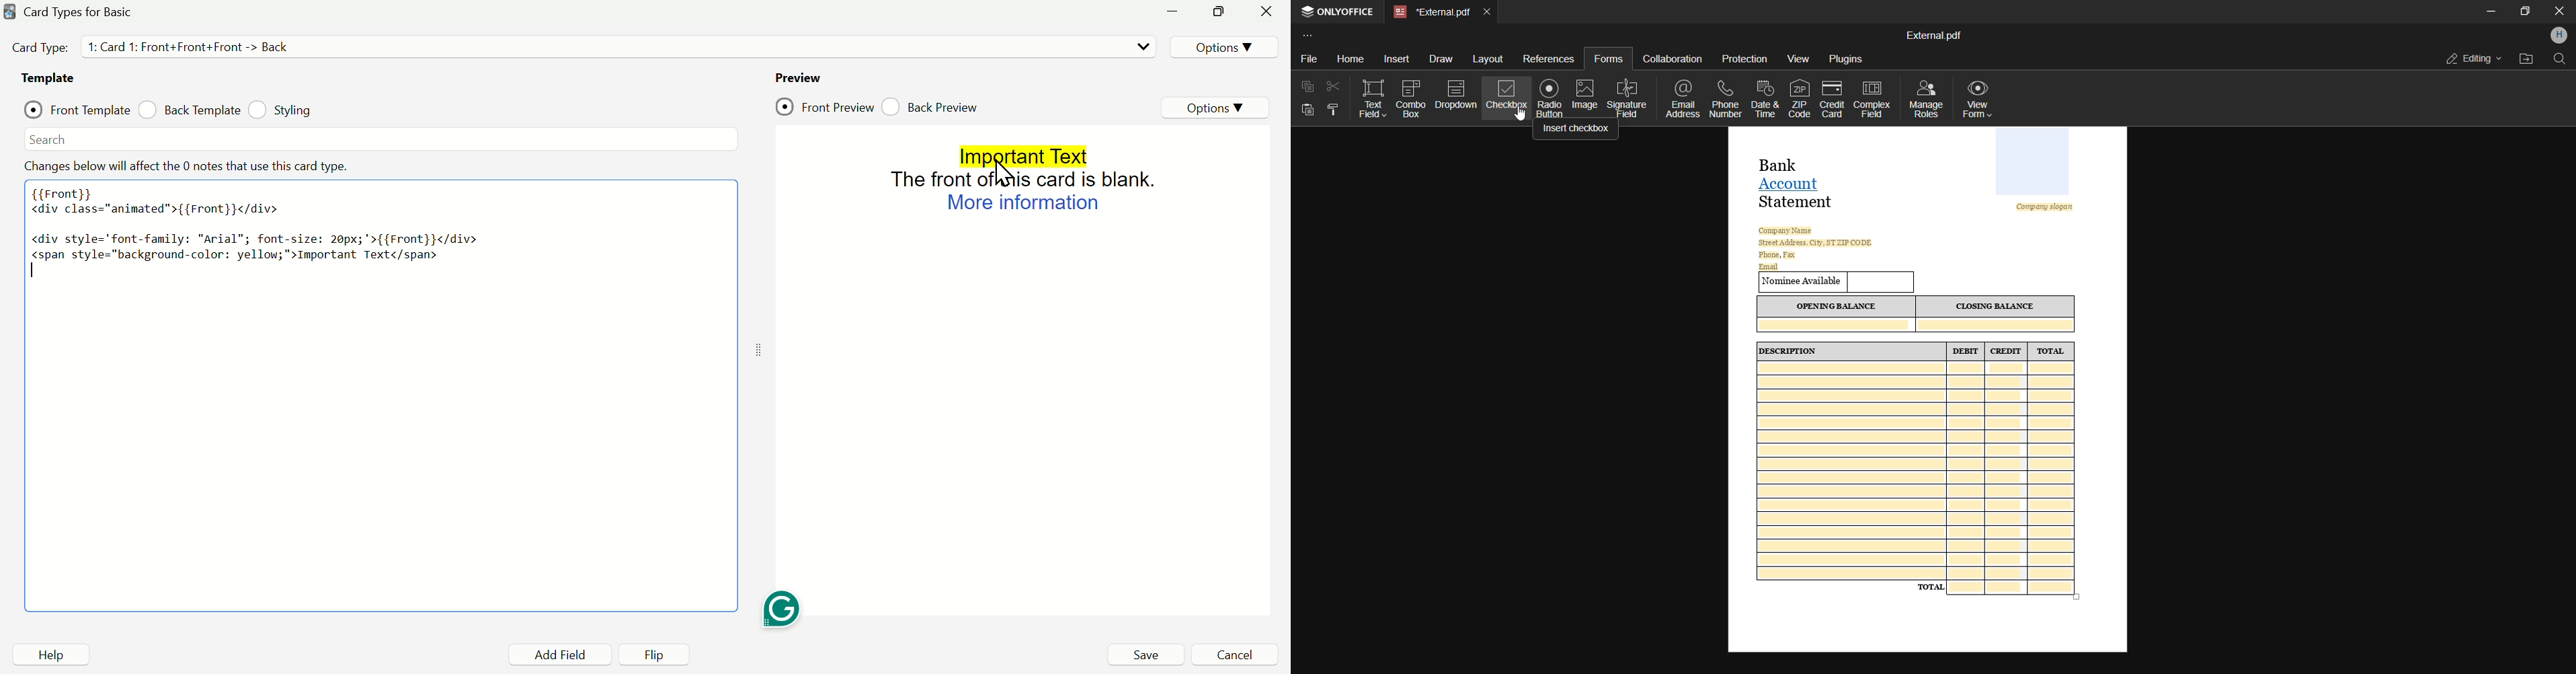  Describe the element at coordinates (2488, 11) in the screenshot. I see `minimize` at that location.